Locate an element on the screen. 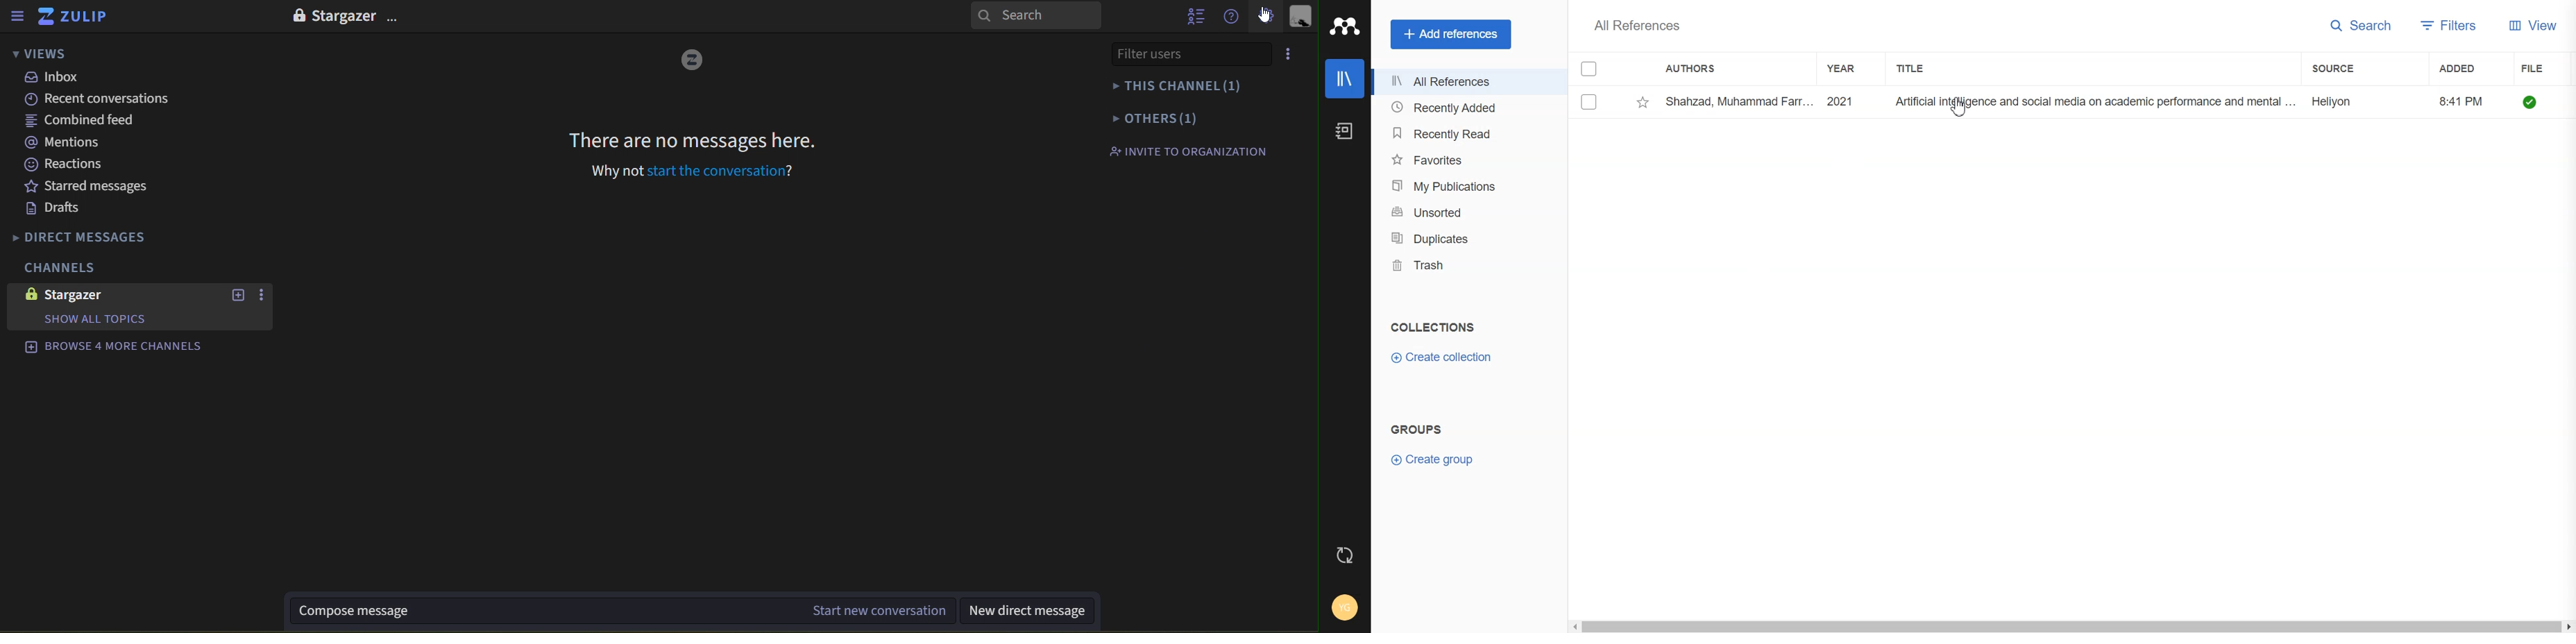 This screenshot has width=2576, height=644. 8:41 PM is located at coordinates (2462, 99).